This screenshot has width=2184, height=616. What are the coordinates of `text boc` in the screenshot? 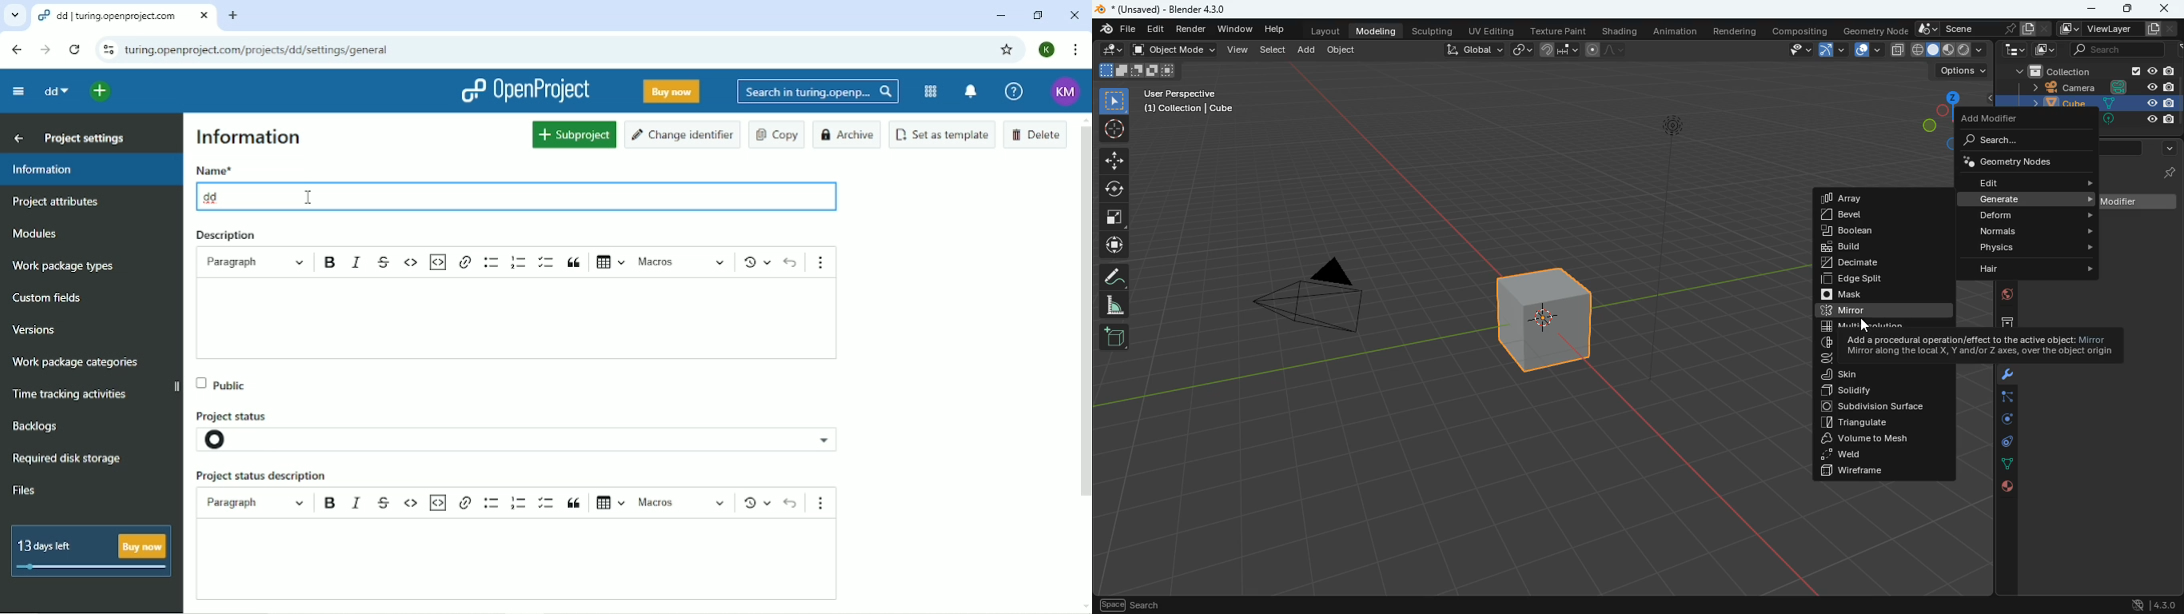 It's located at (528, 560).